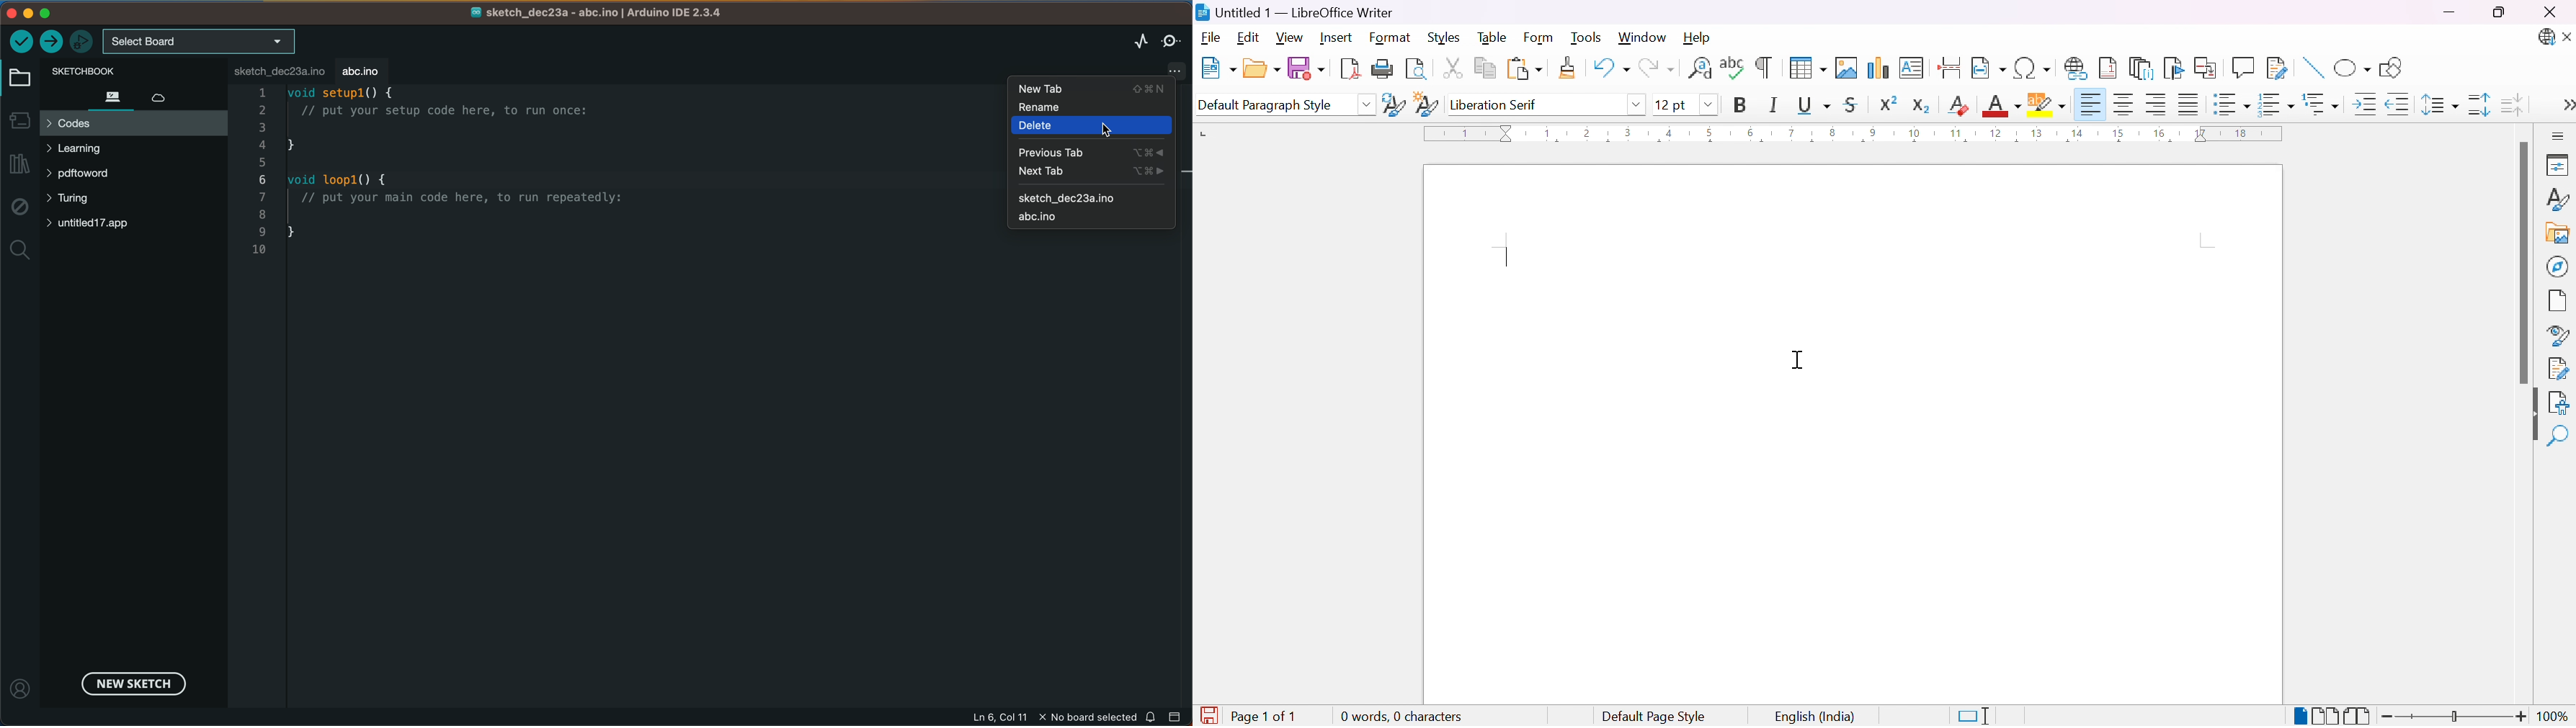 This screenshot has height=728, width=2576. I want to click on Drop down, so click(1636, 103).